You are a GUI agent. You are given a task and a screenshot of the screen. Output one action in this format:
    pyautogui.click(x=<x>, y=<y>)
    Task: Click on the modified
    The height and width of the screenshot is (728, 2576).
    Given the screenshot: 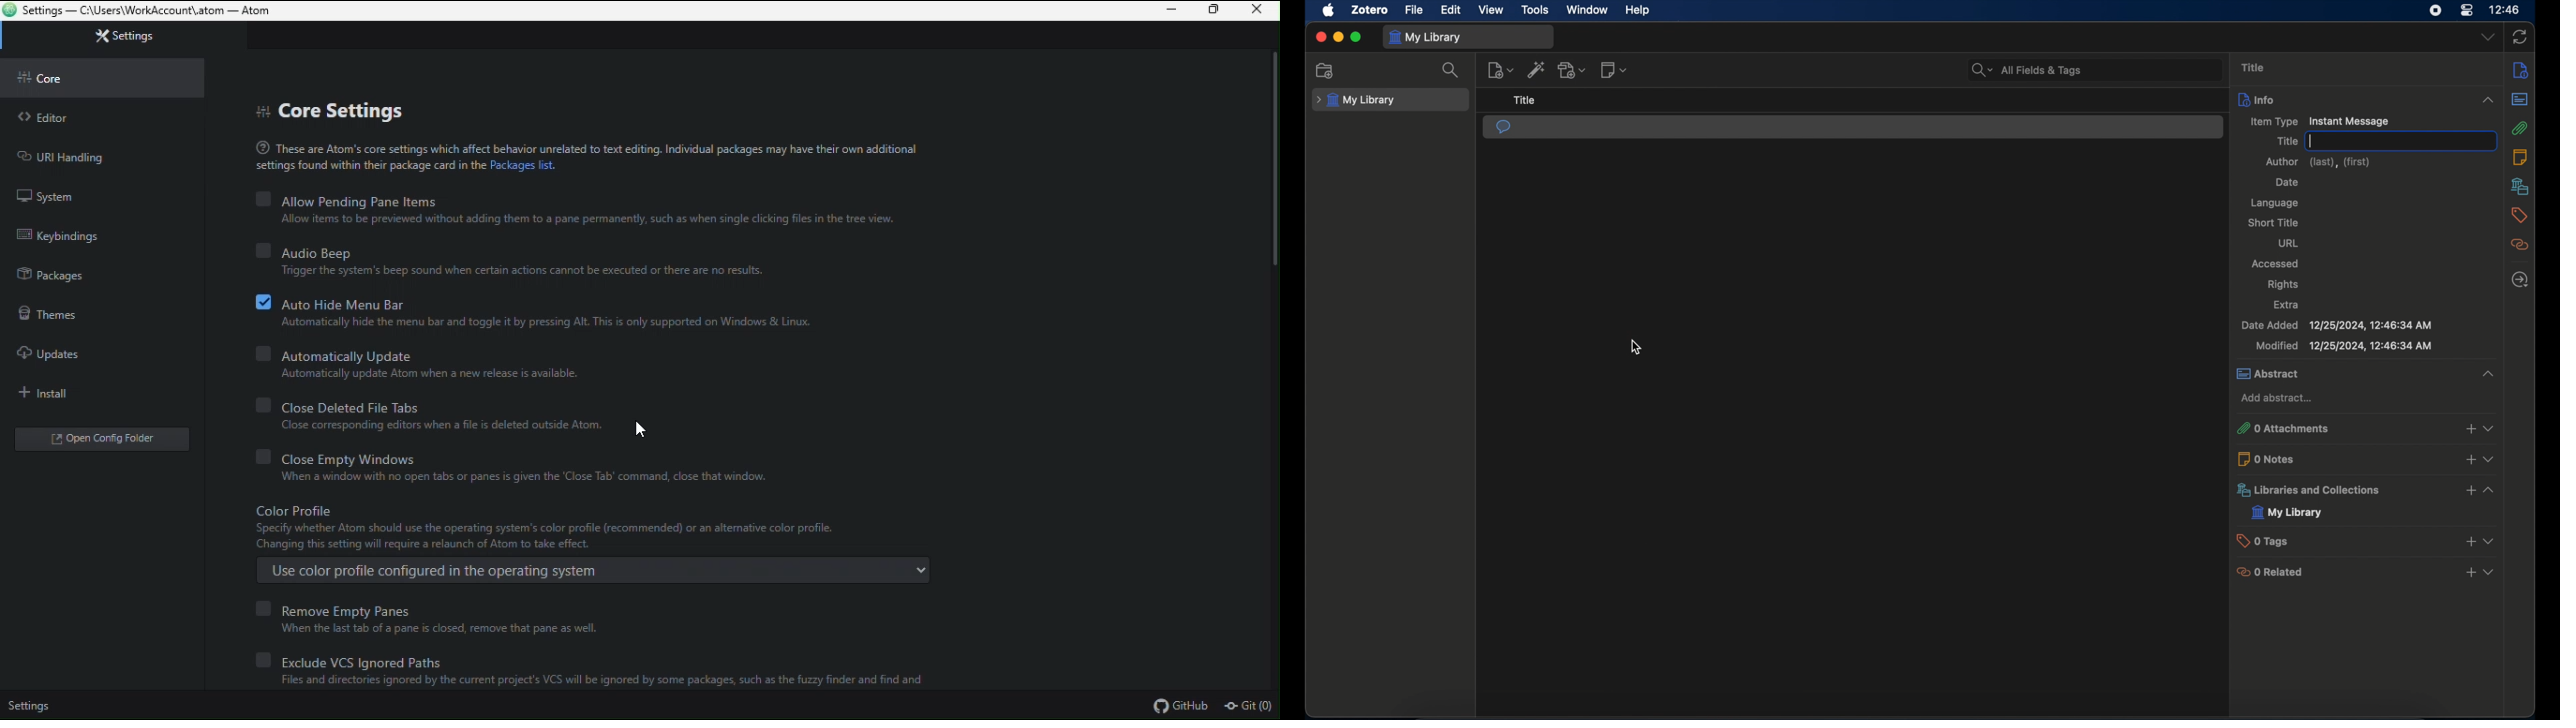 What is the action you would take?
    pyautogui.click(x=2344, y=346)
    